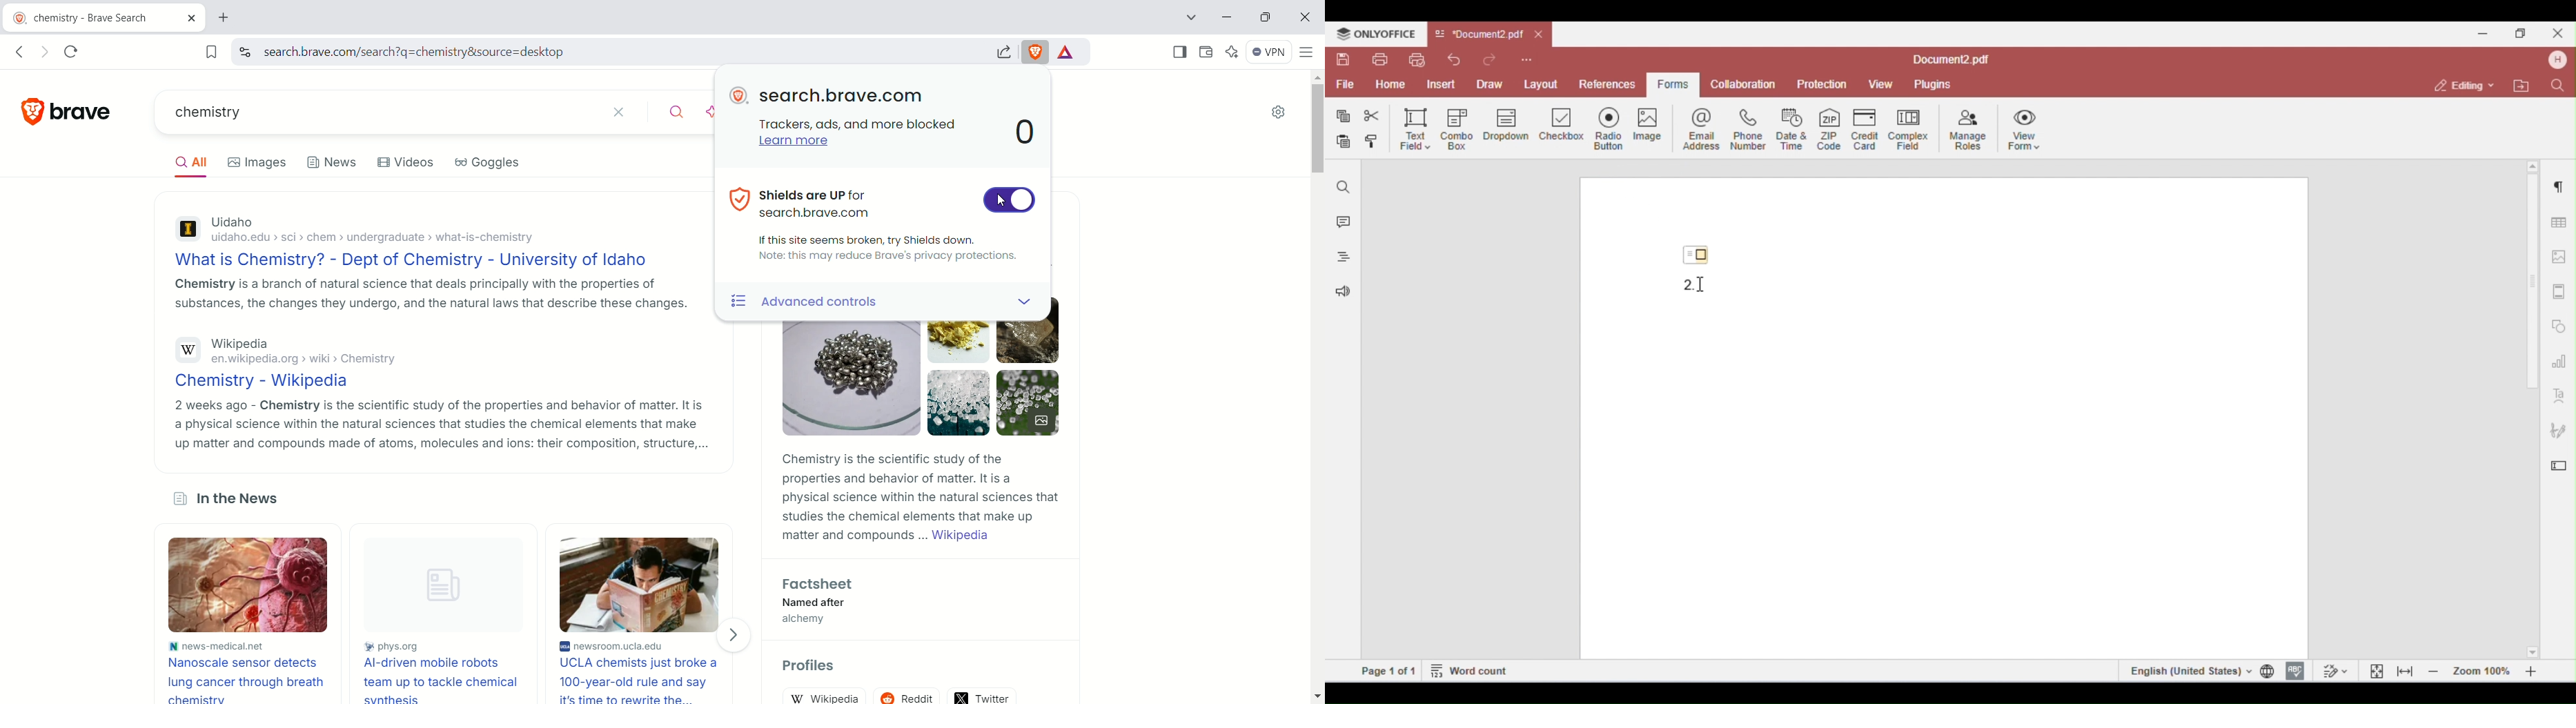 The height and width of the screenshot is (728, 2576). What do you see at coordinates (76, 51) in the screenshot?
I see `reload` at bounding box center [76, 51].